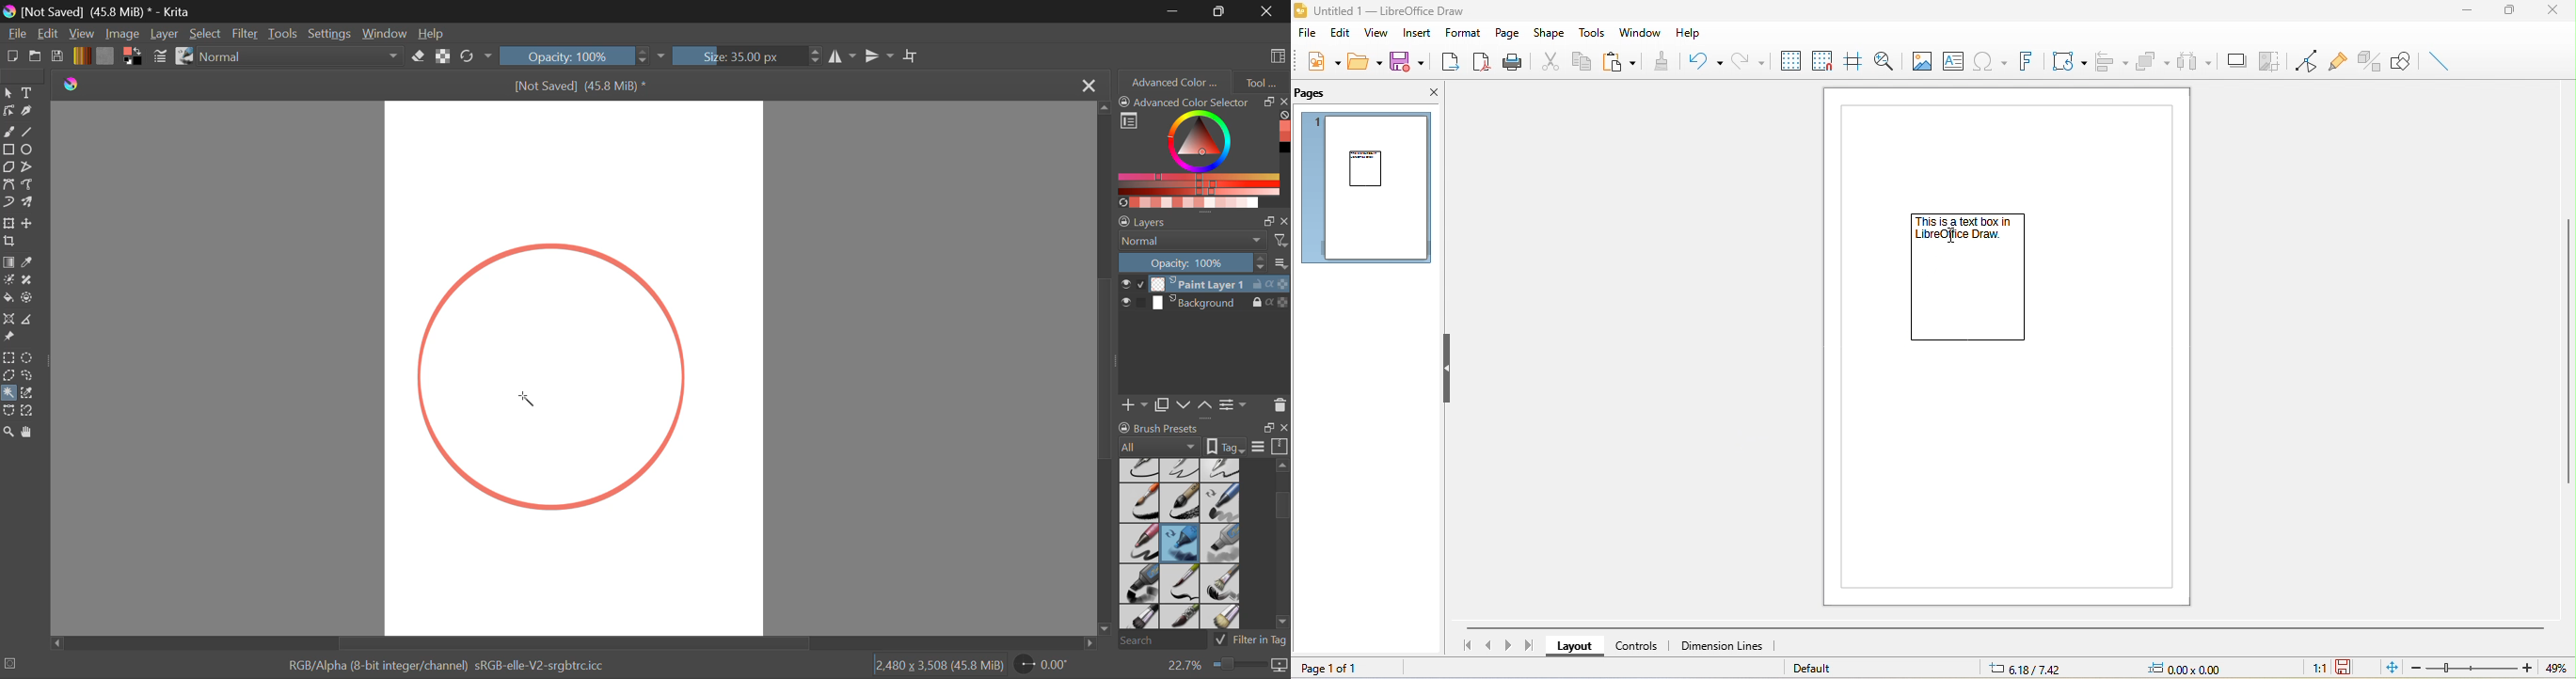  What do you see at coordinates (2232, 59) in the screenshot?
I see `shadow` at bounding box center [2232, 59].